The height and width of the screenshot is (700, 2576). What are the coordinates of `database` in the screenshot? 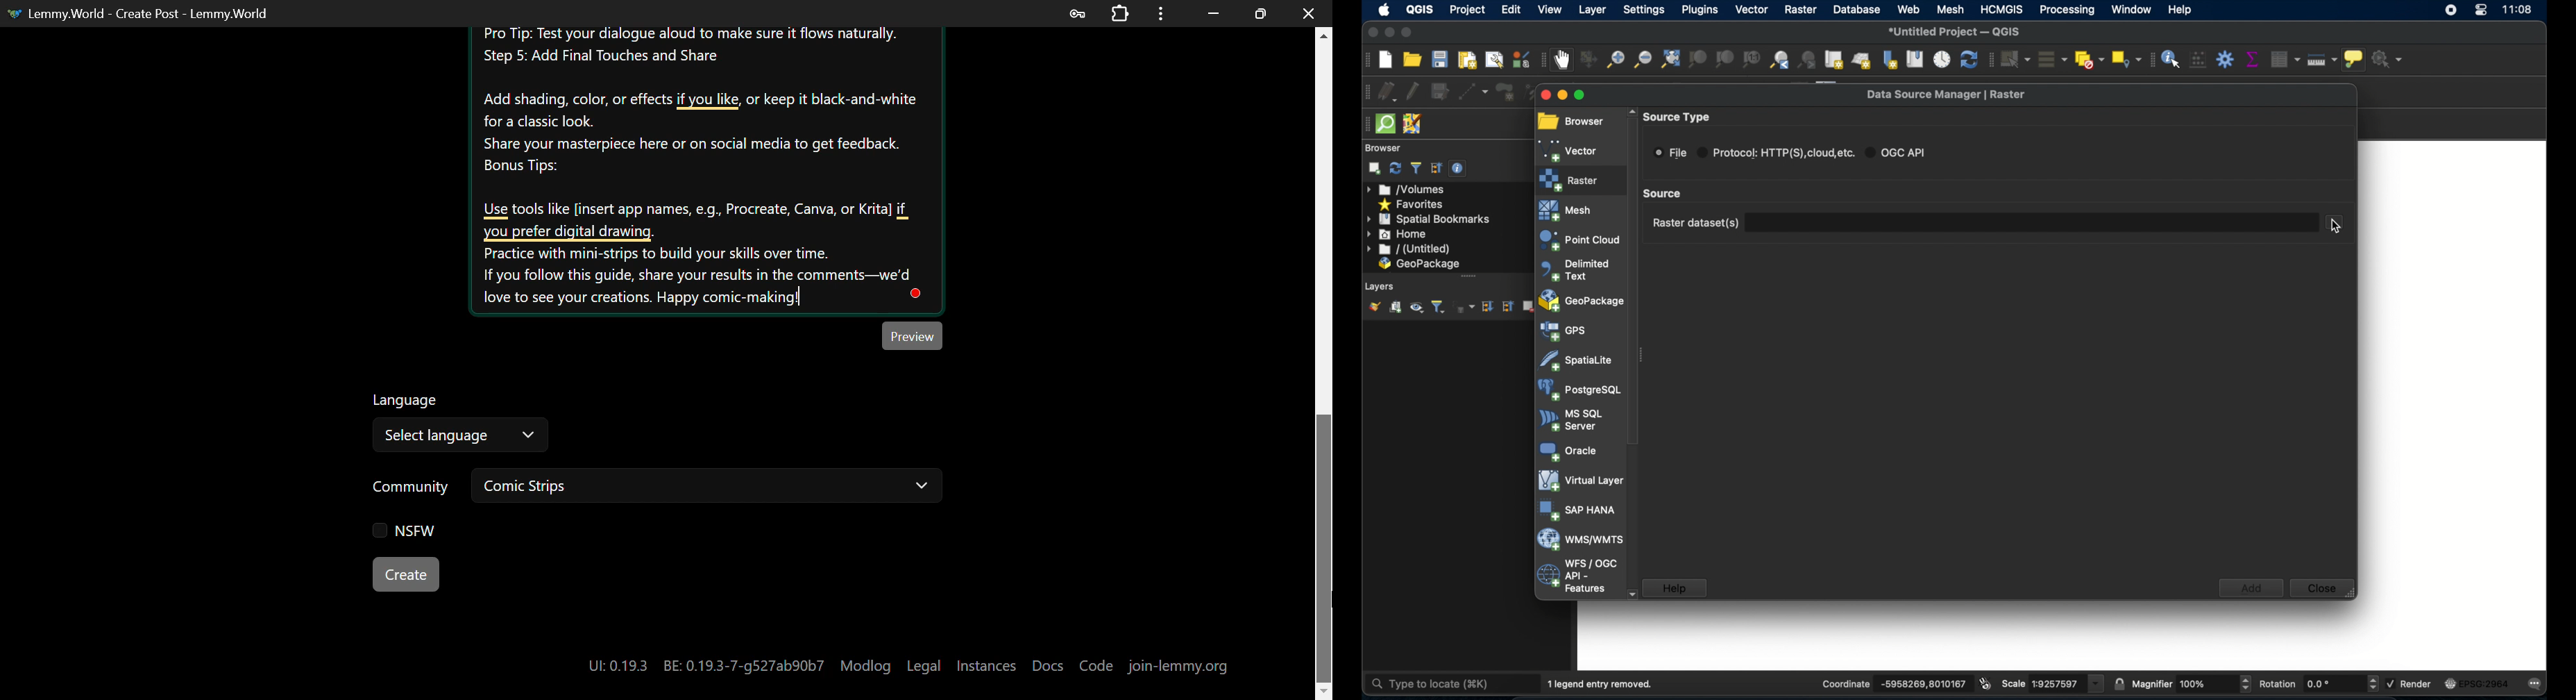 It's located at (1858, 10).